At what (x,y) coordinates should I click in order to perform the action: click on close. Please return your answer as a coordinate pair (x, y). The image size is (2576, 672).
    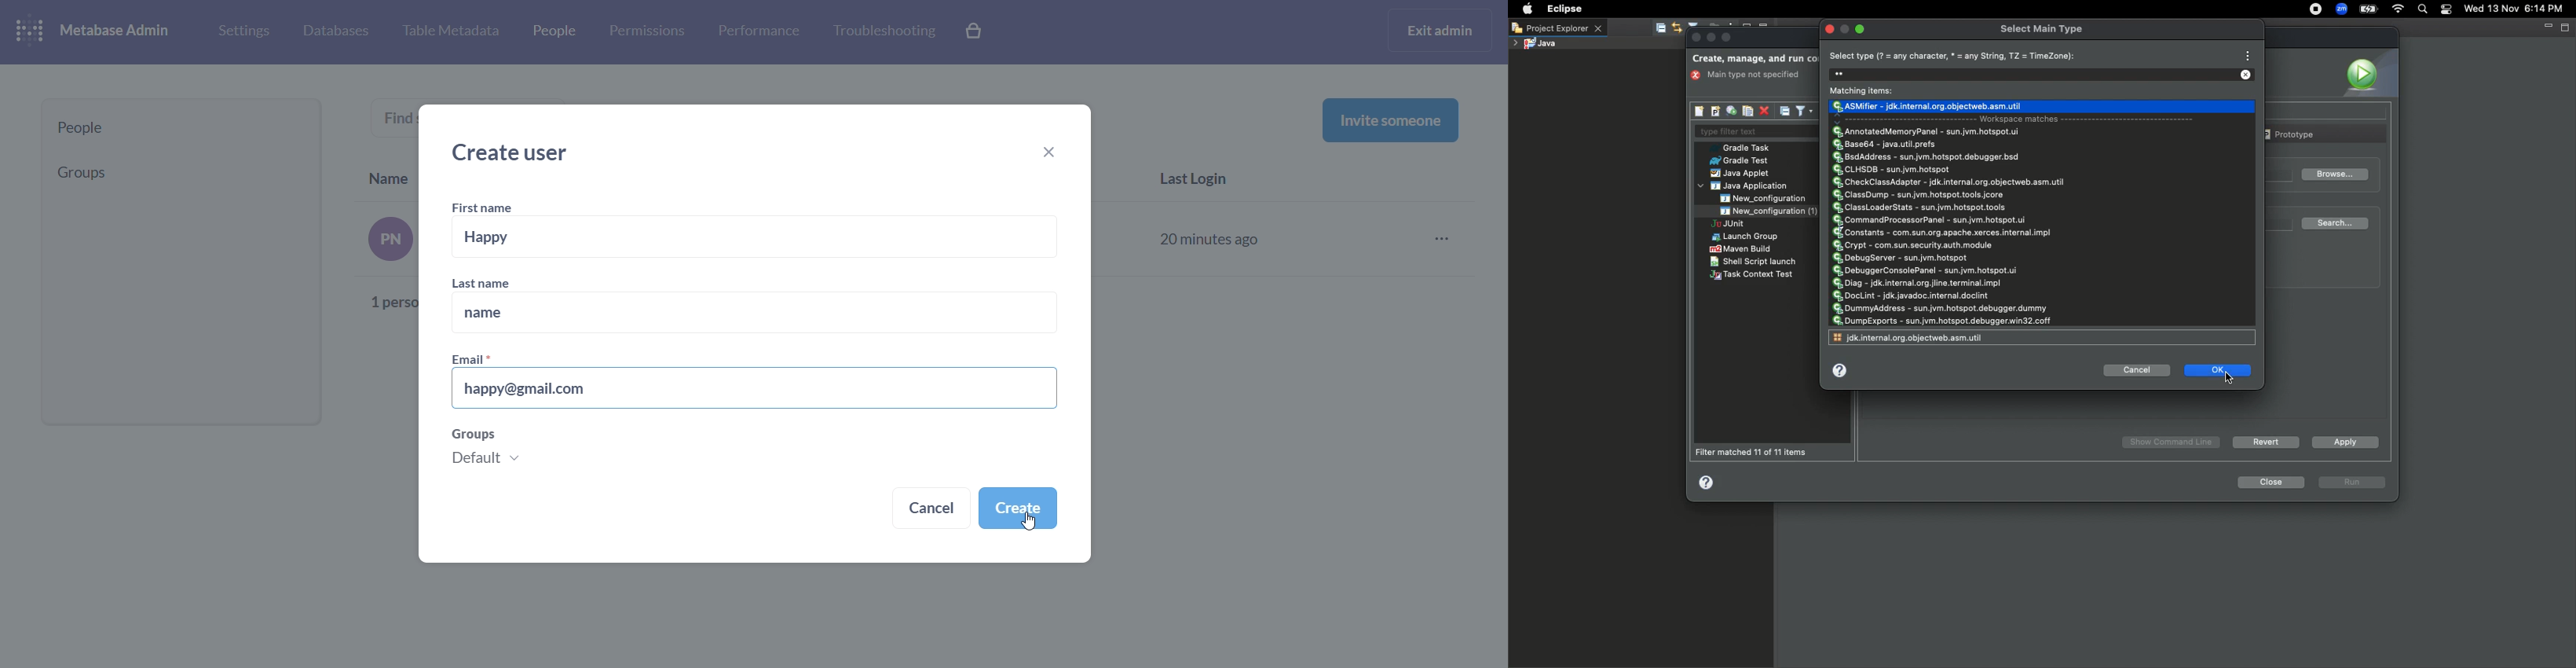
    Looking at the image, I should click on (1056, 154).